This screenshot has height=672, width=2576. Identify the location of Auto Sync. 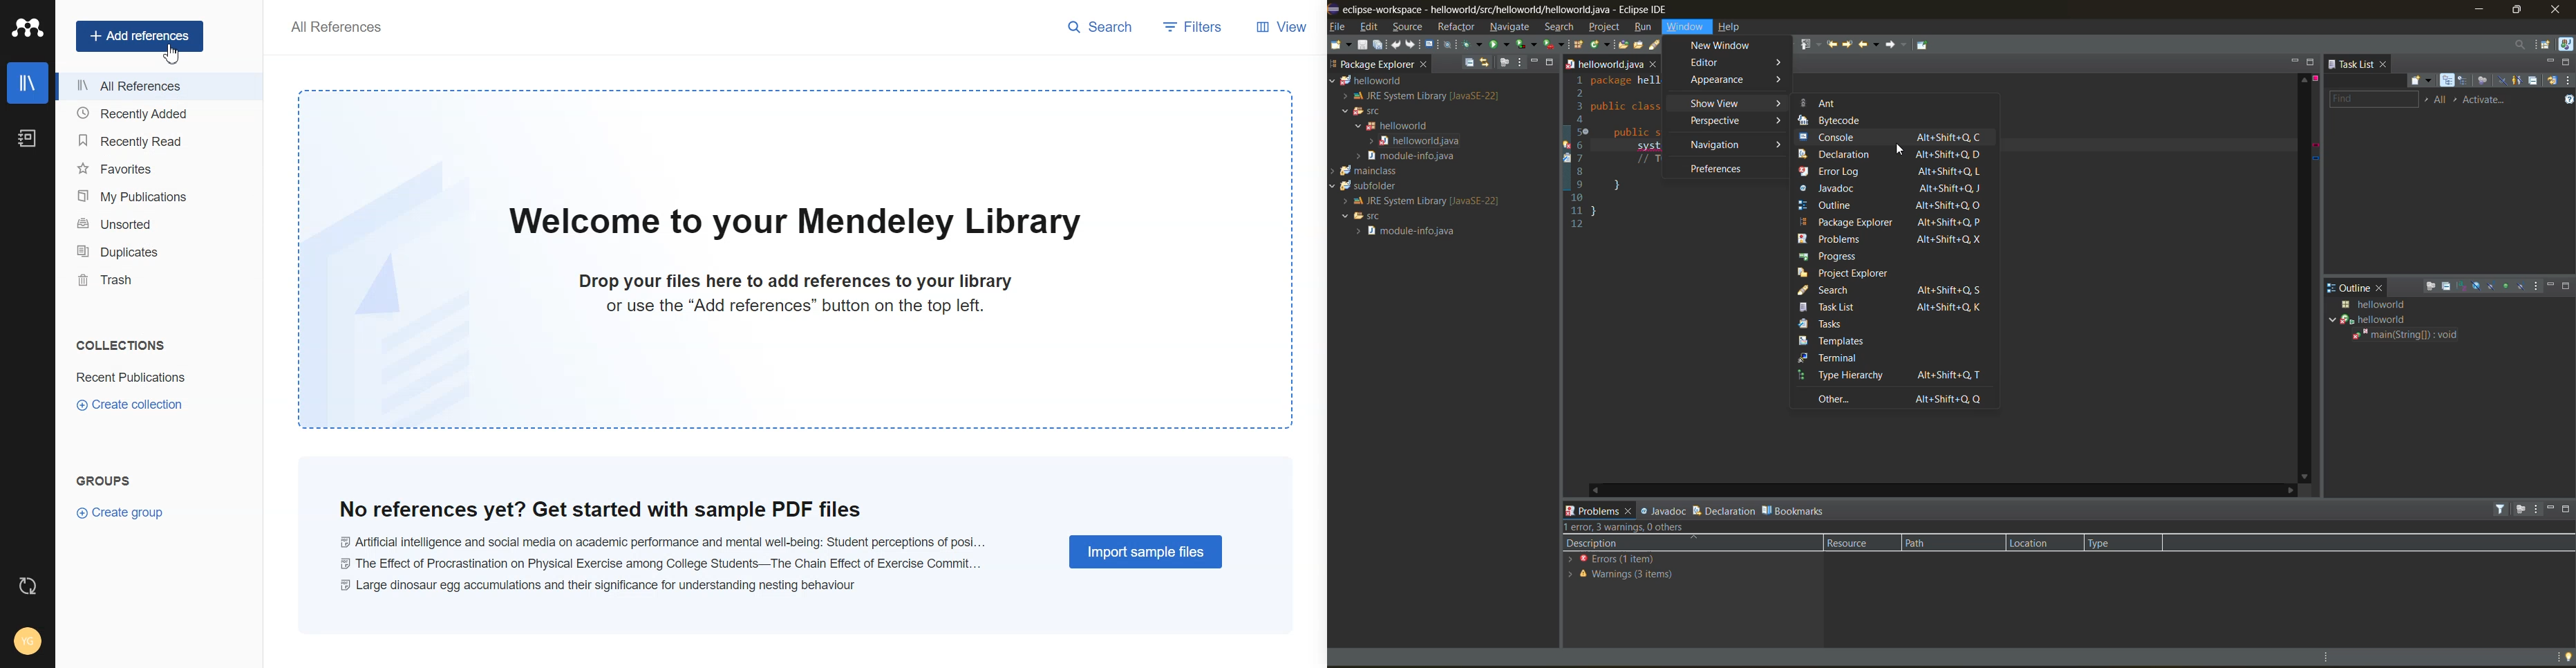
(26, 585).